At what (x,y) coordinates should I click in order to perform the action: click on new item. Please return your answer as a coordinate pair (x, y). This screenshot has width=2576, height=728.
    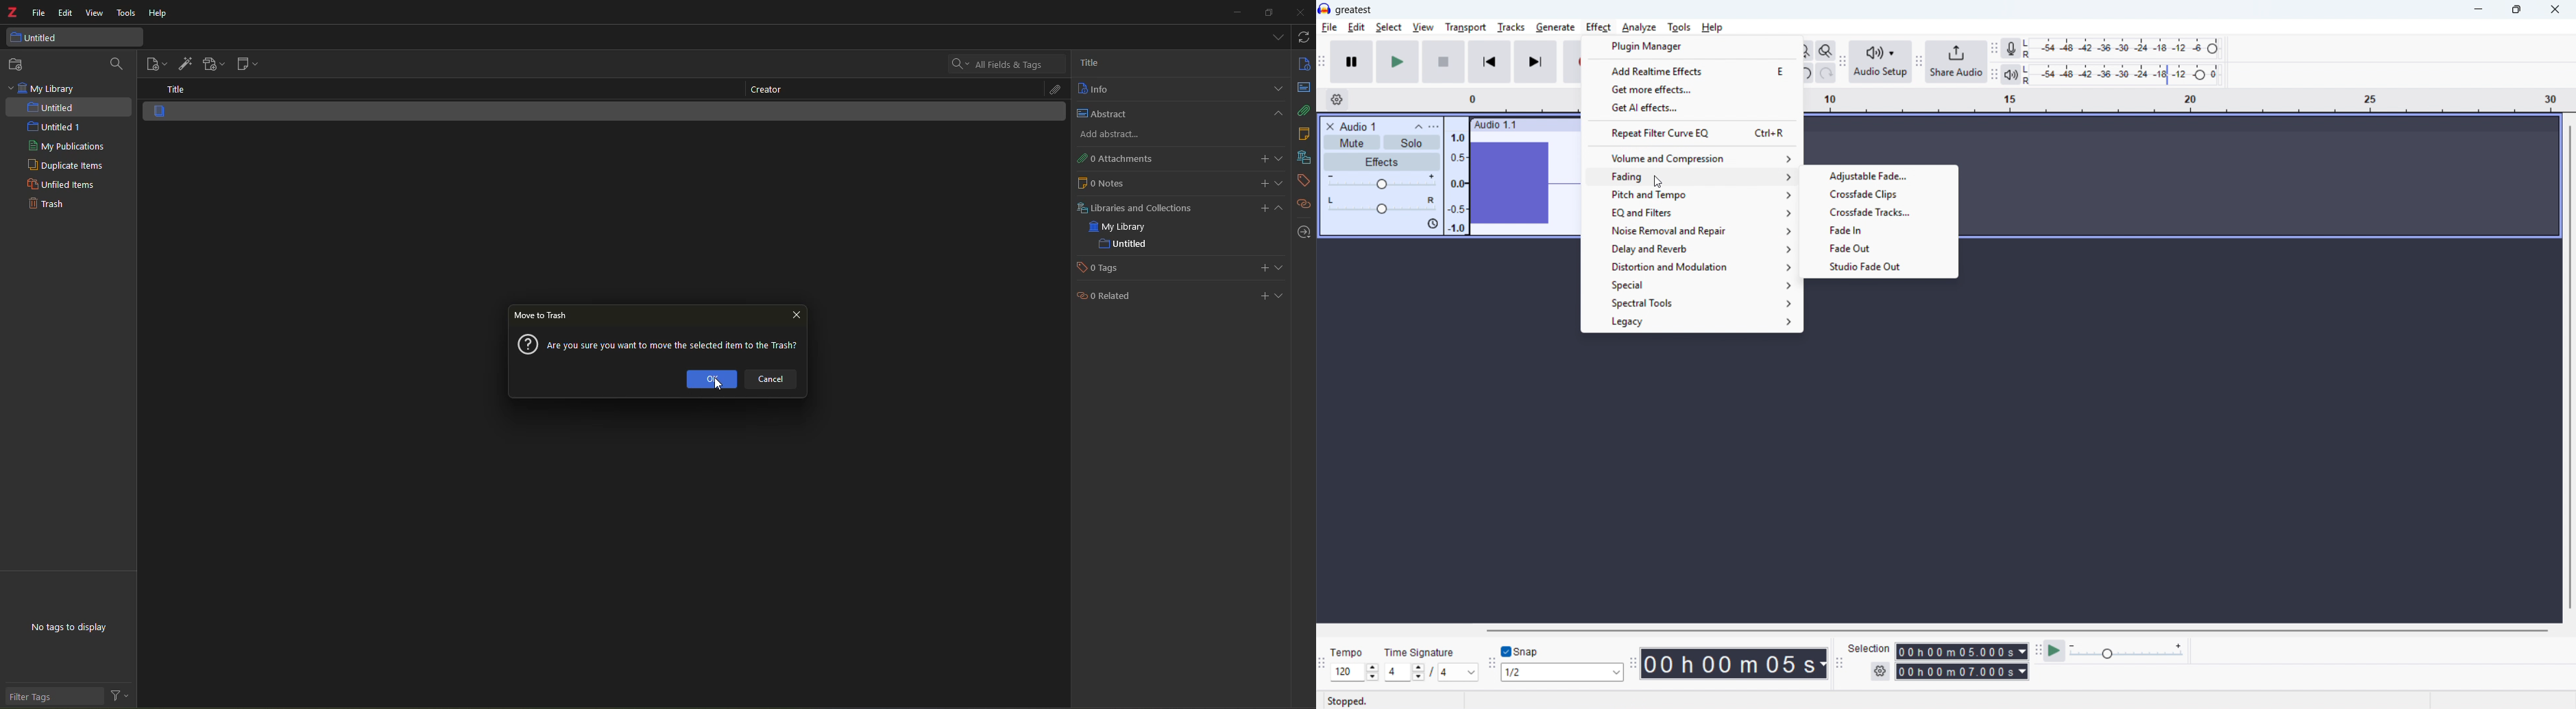
    Looking at the image, I should click on (157, 64).